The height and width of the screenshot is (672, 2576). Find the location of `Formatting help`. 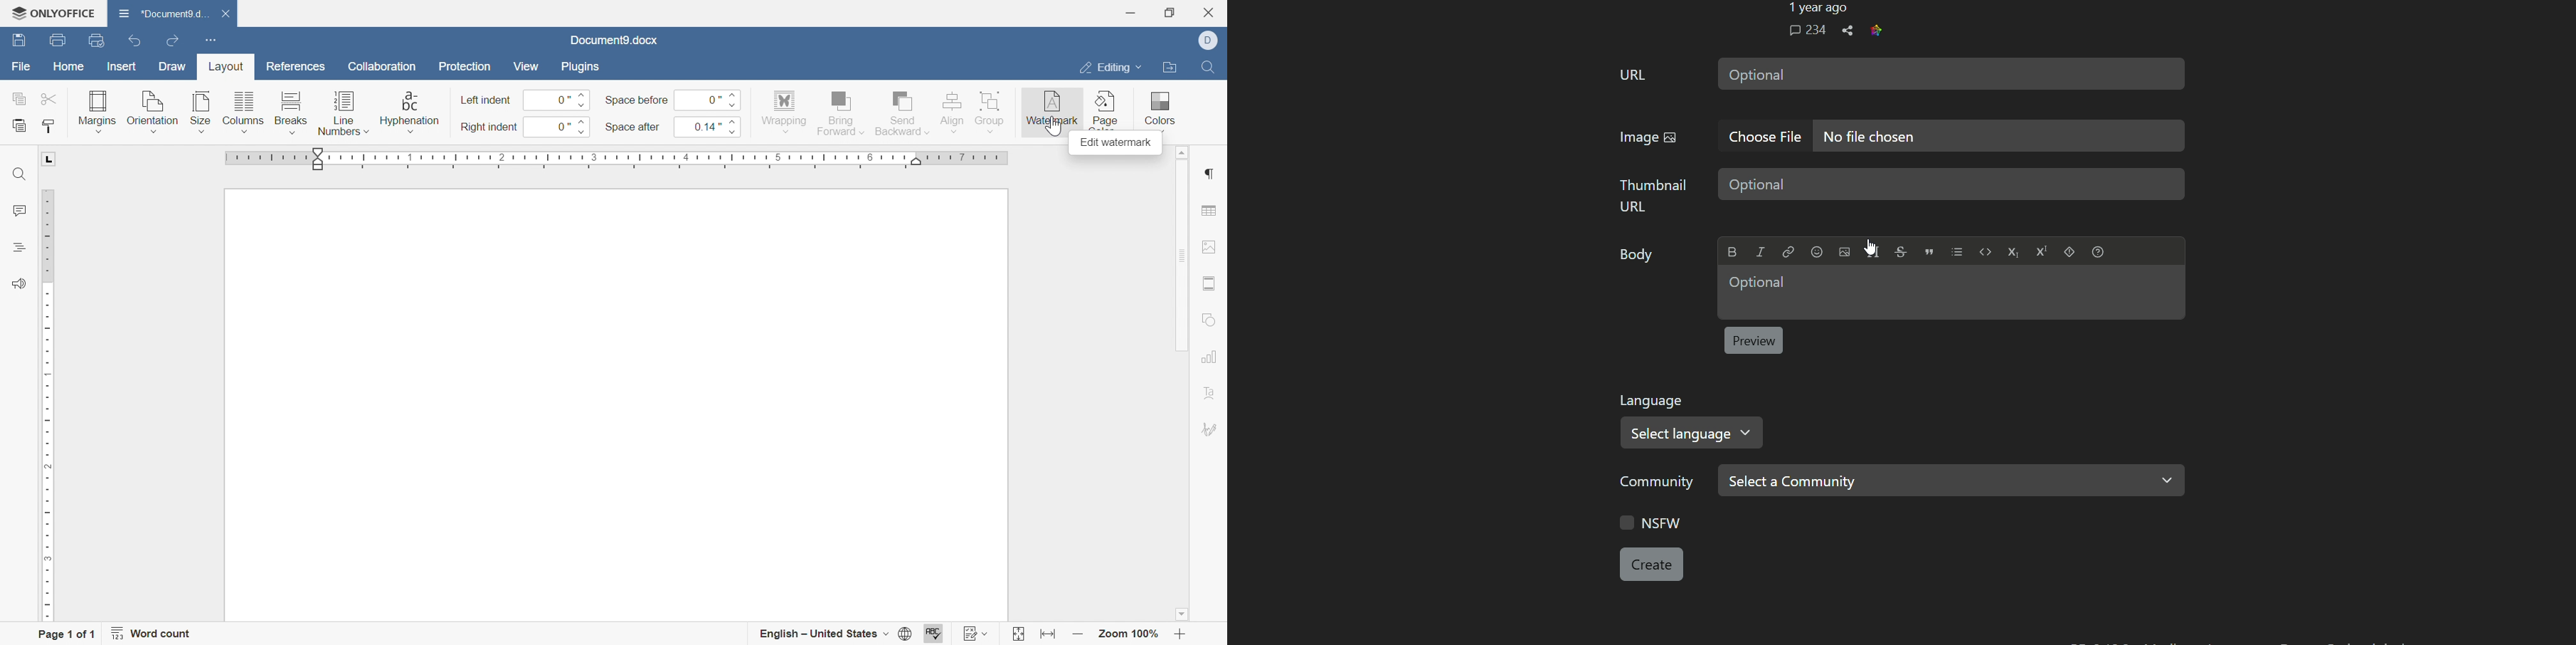

Formatting help is located at coordinates (2098, 251).